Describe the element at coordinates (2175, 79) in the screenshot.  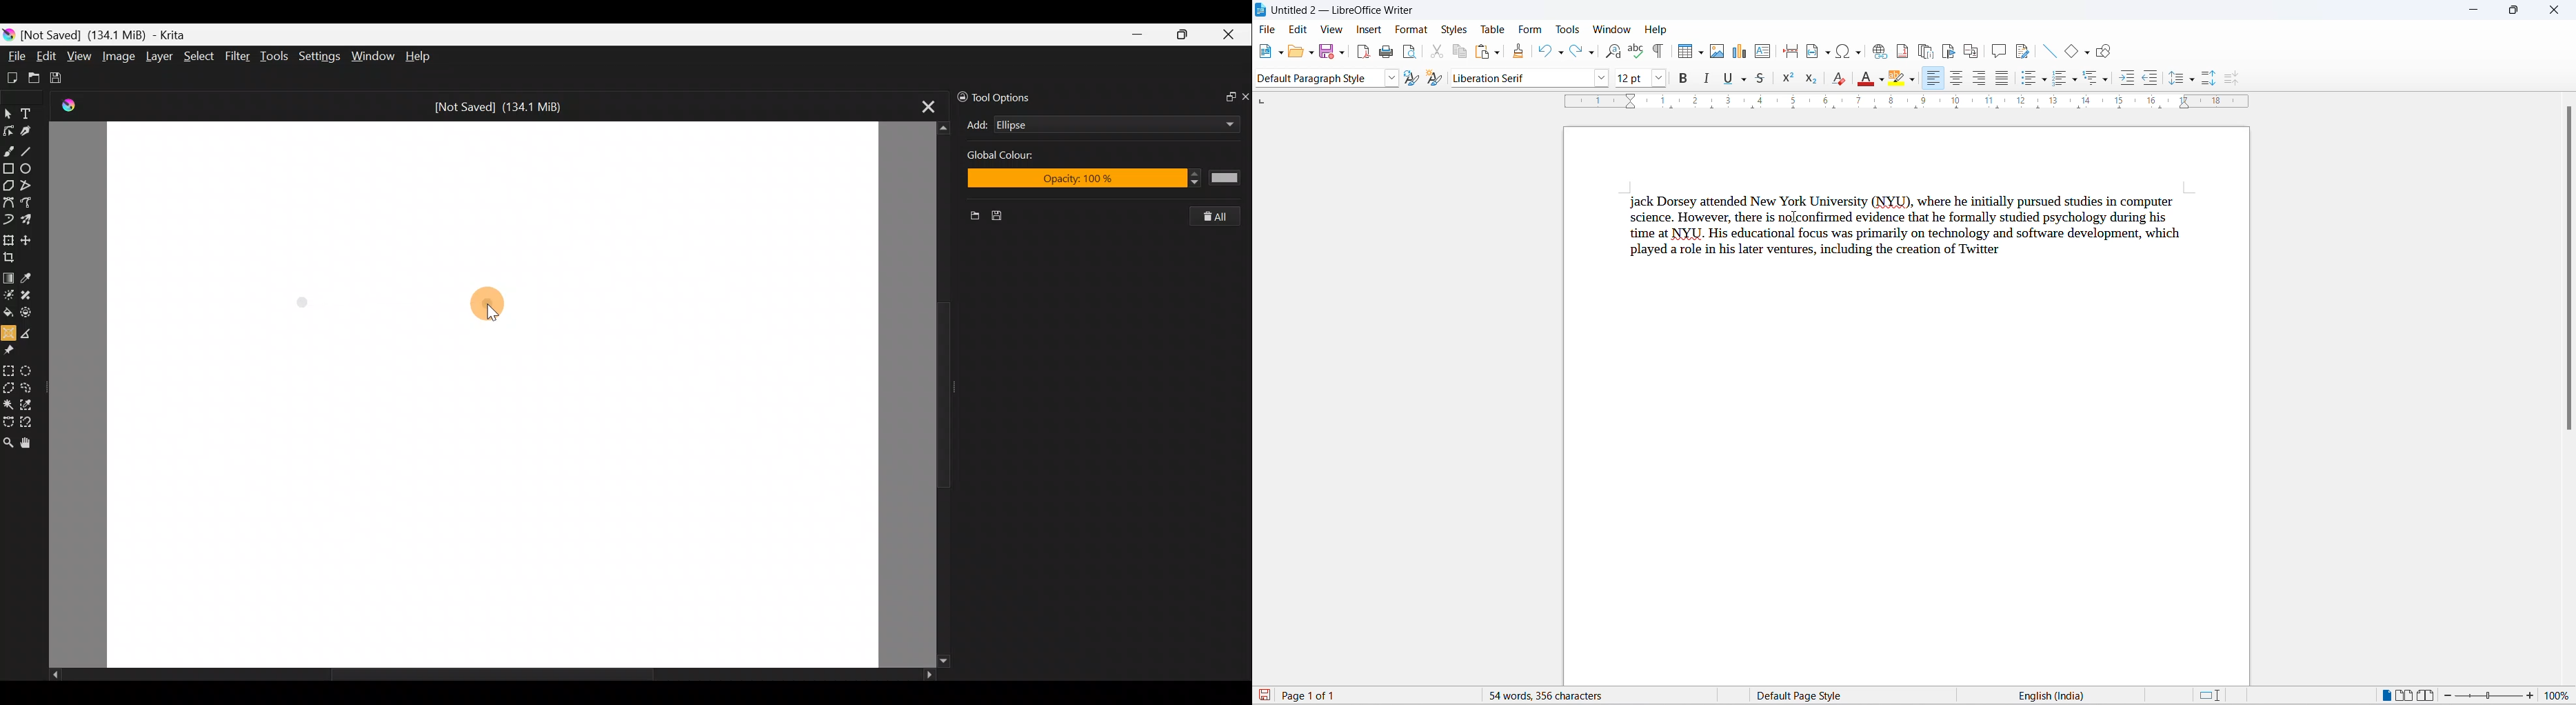
I see `line spacing` at that location.